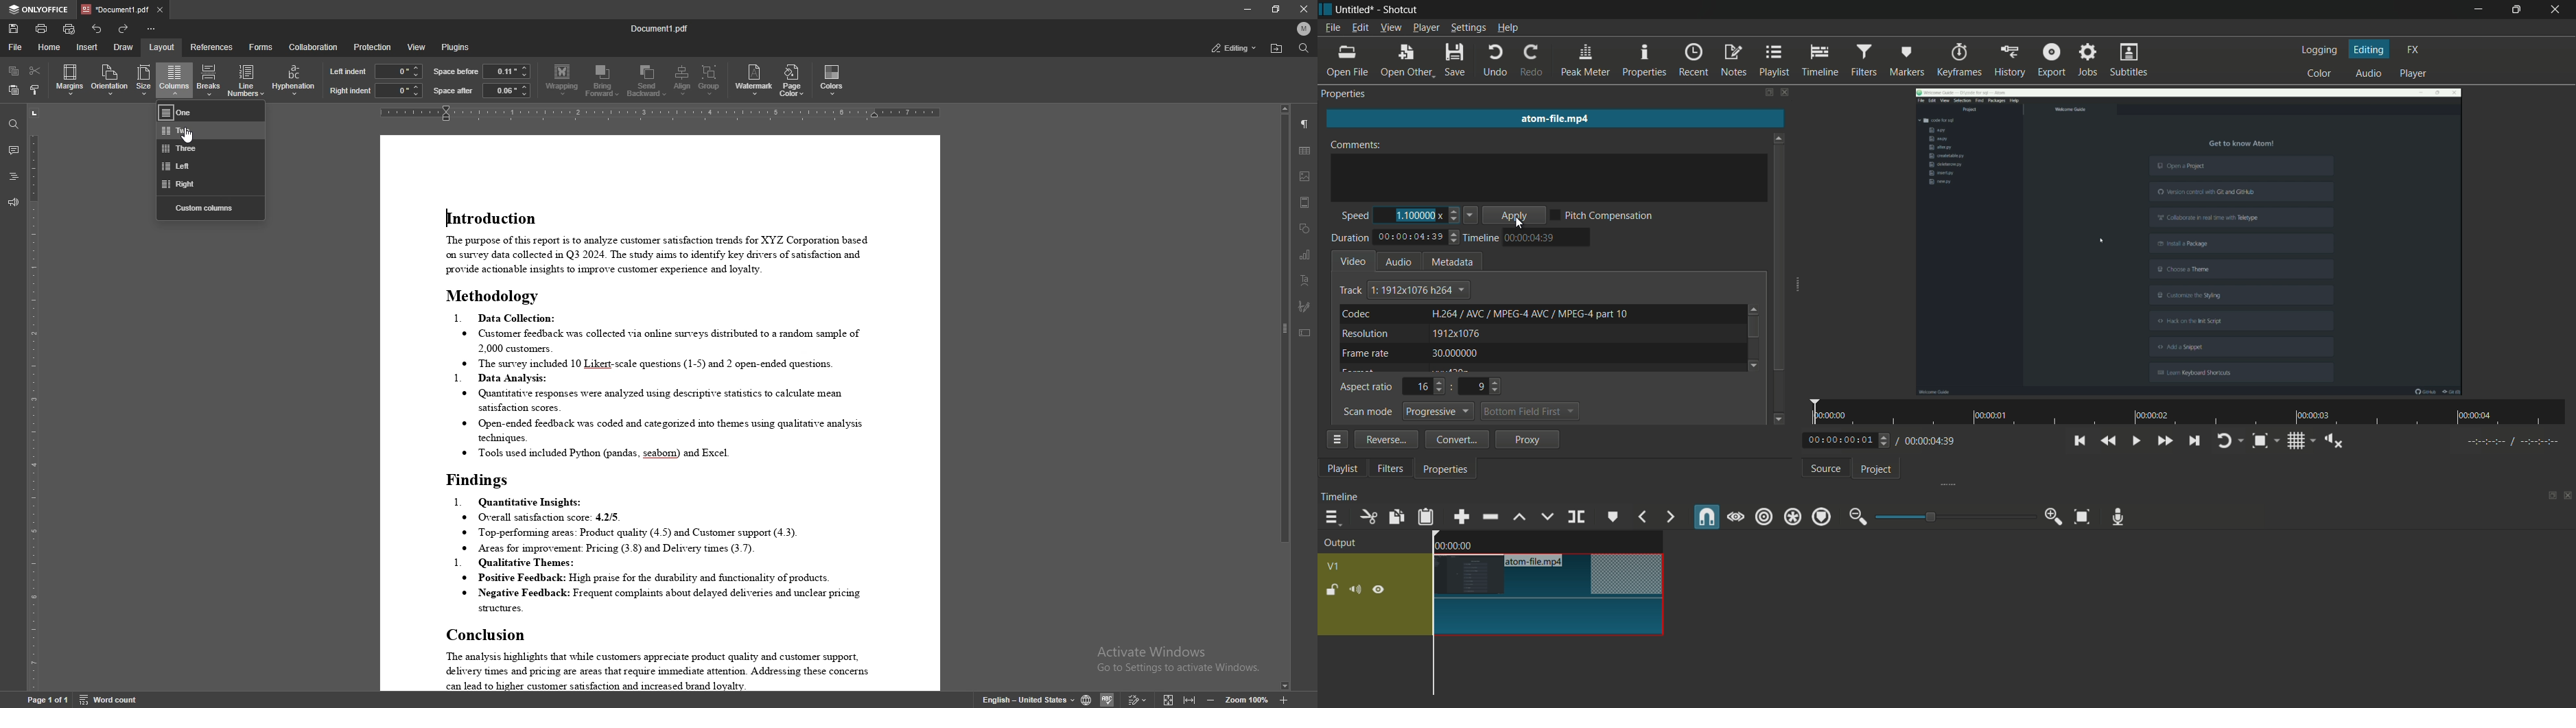  What do you see at coordinates (1456, 61) in the screenshot?
I see `save` at bounding box center [1456, 61].